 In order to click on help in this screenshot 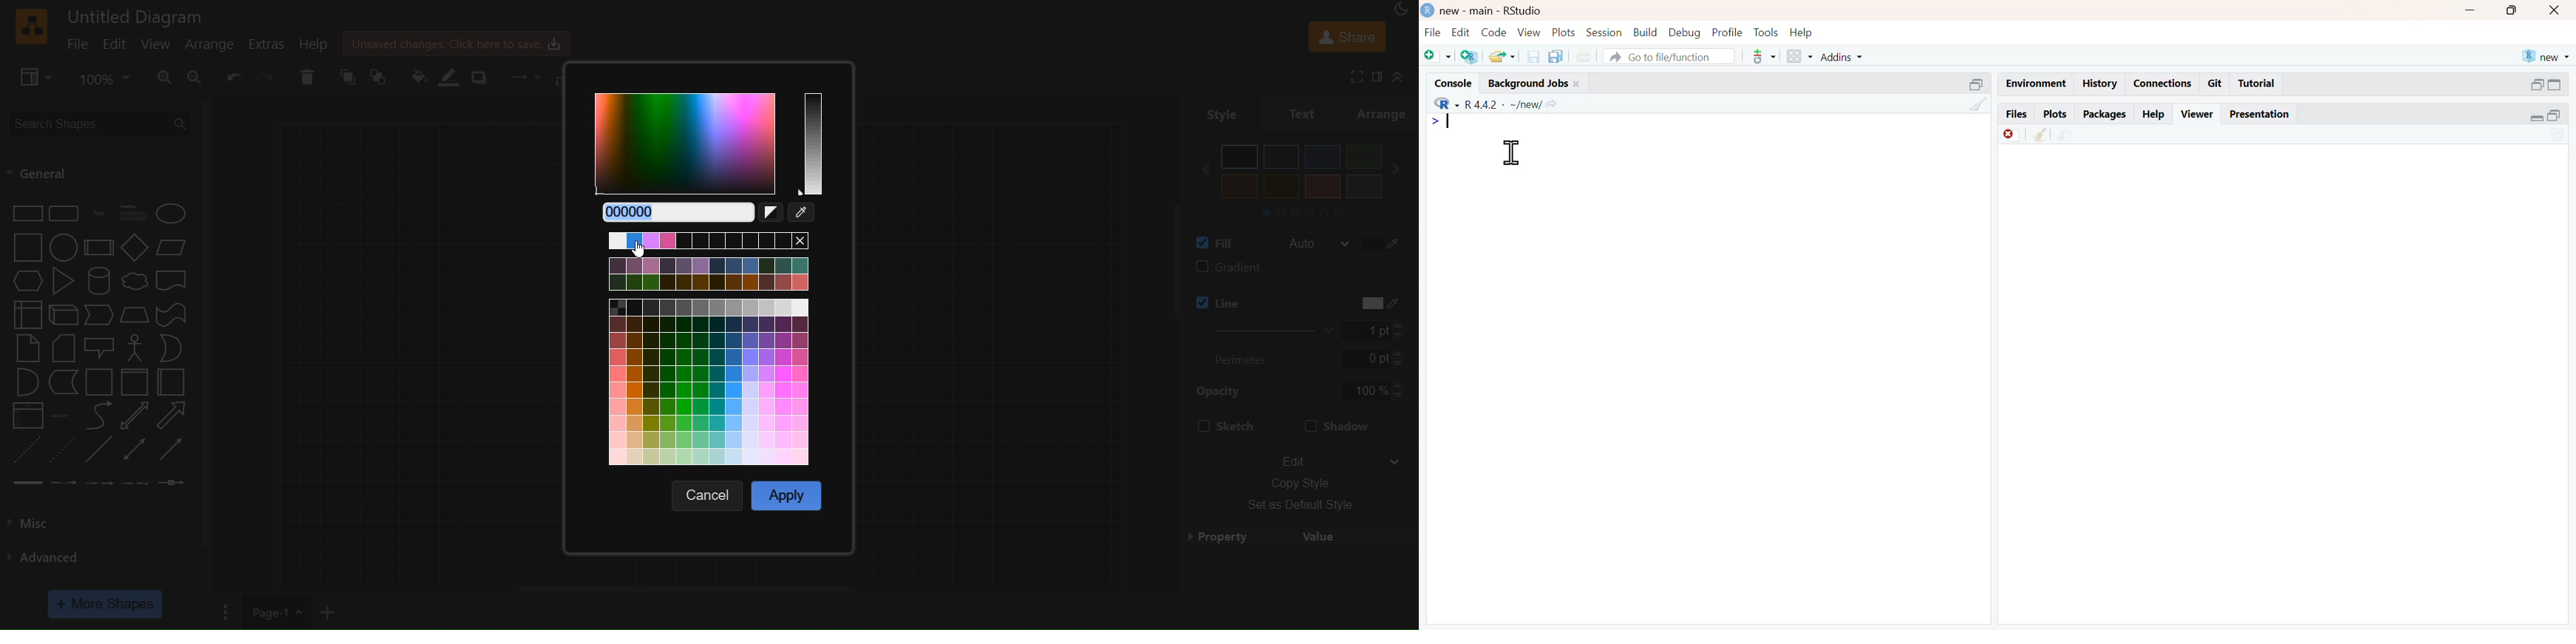, I will do `click(2153, 115)`.